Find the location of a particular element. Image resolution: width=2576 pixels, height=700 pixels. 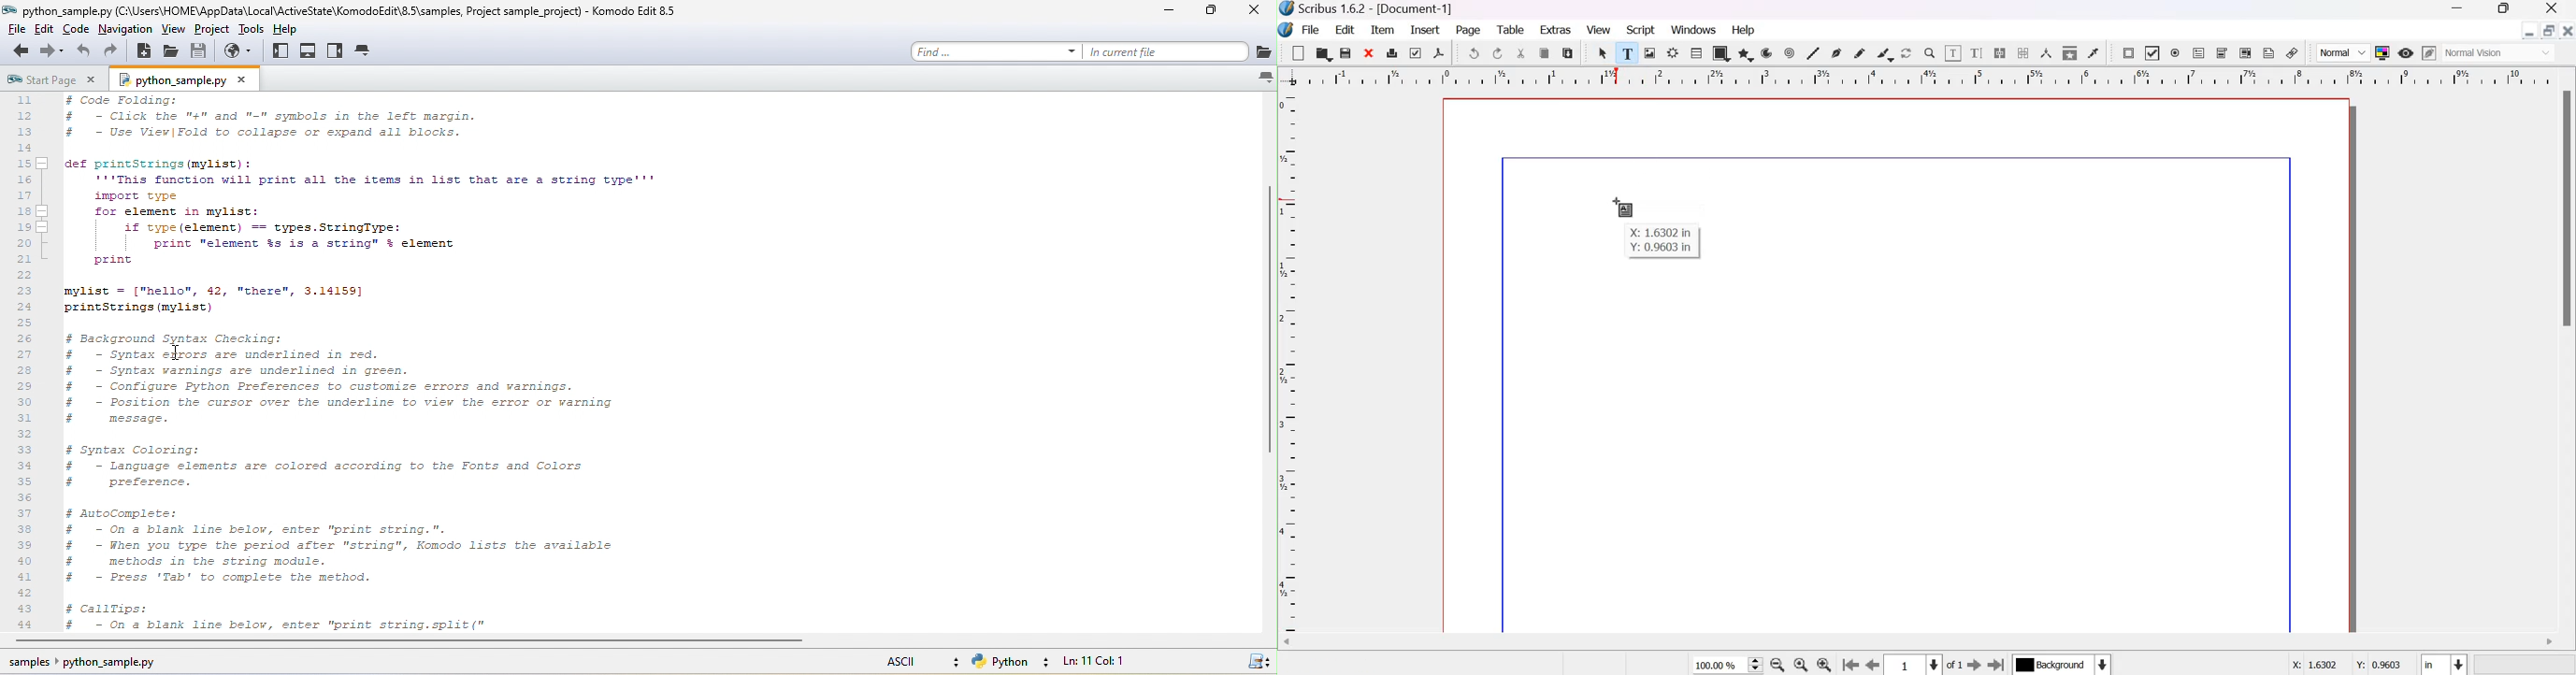

PDF Combo Box is located at coordinates (2223, 53).